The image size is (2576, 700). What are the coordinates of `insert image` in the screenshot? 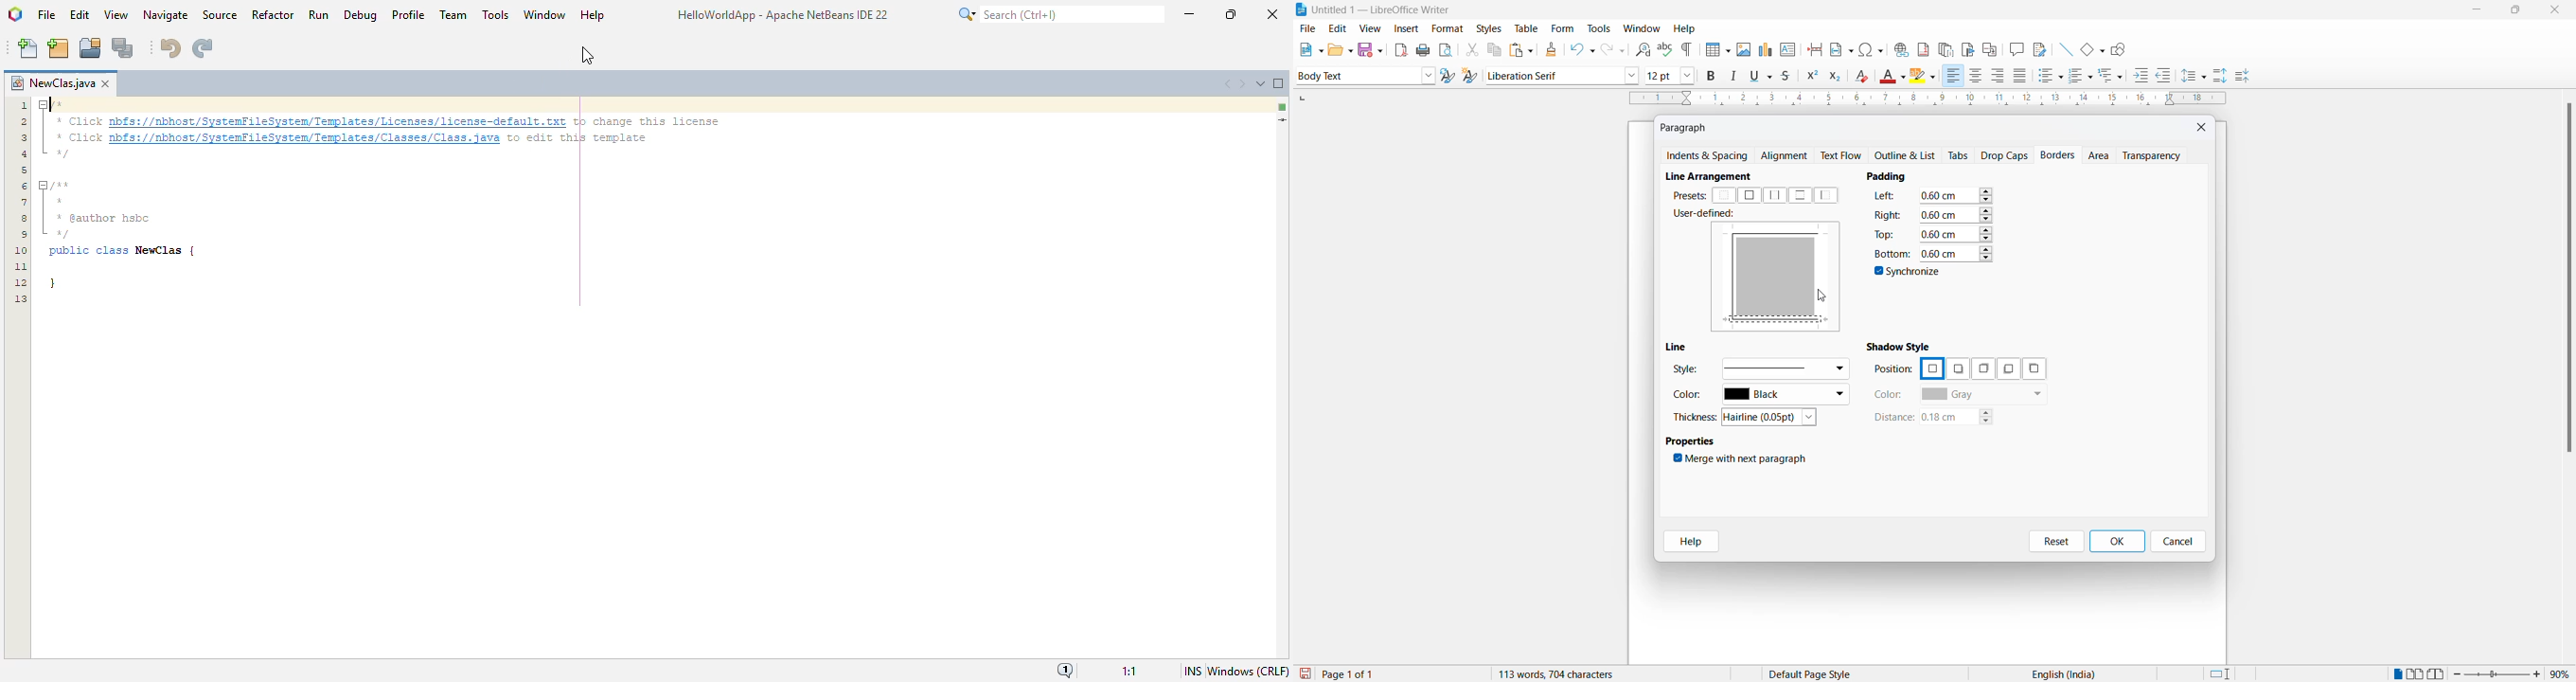 It's located at (1715, 51).